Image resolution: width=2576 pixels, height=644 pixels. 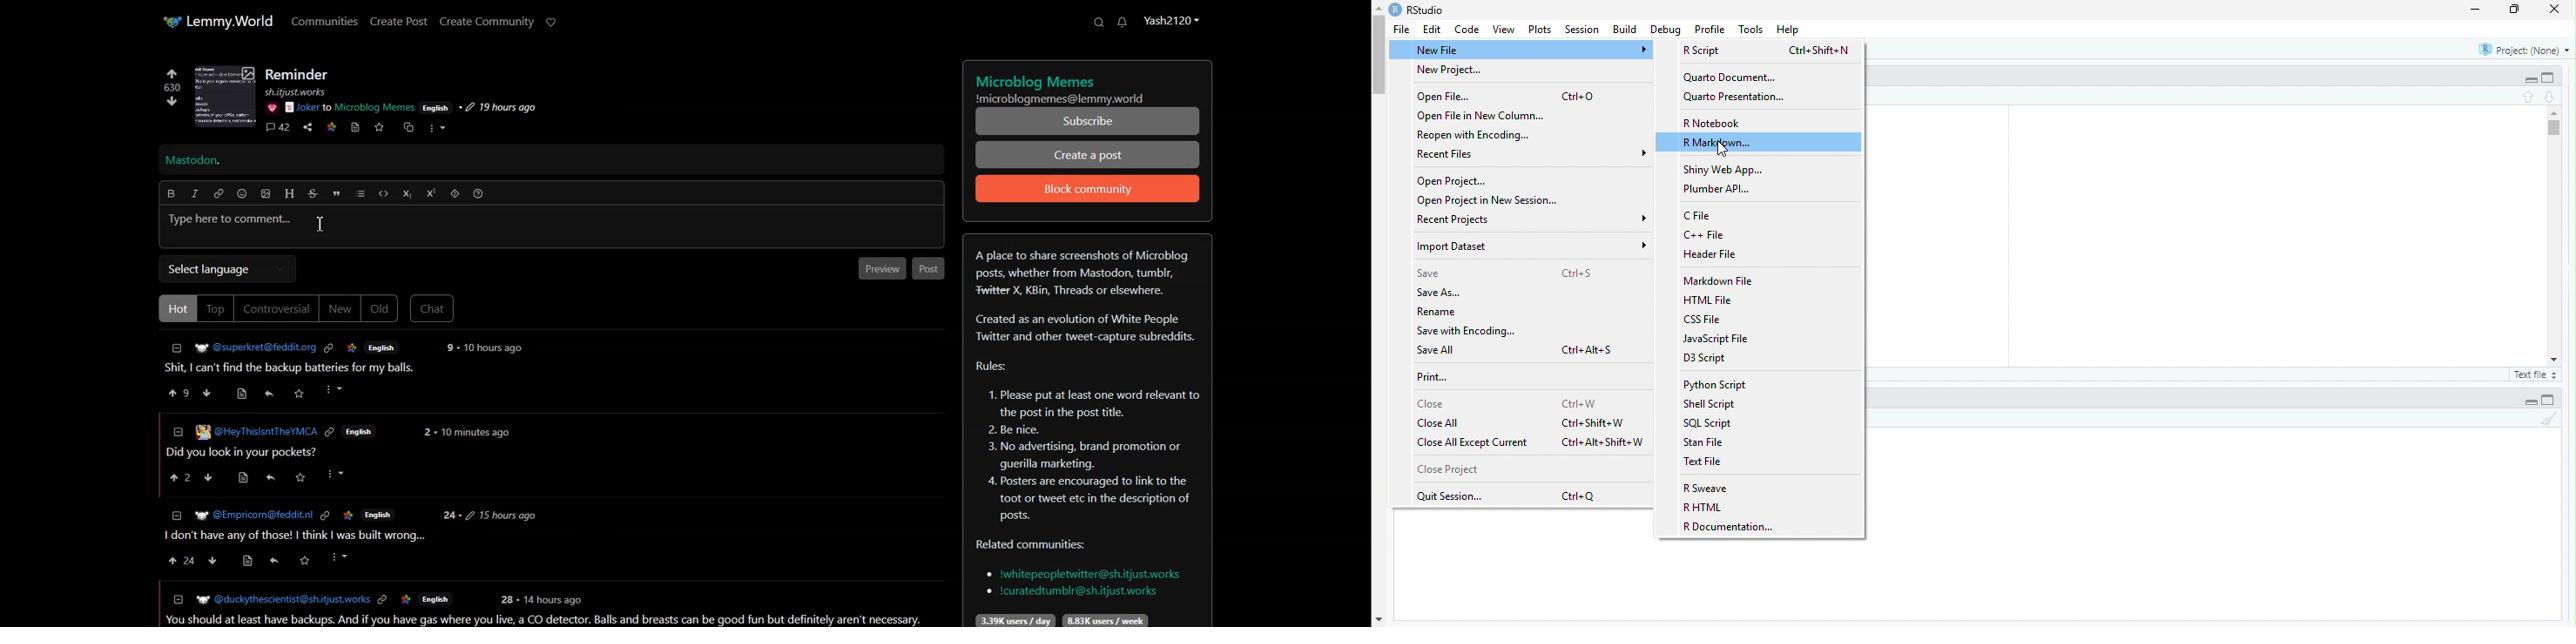 I want to click on Debug, so click(x=1668, y=30).